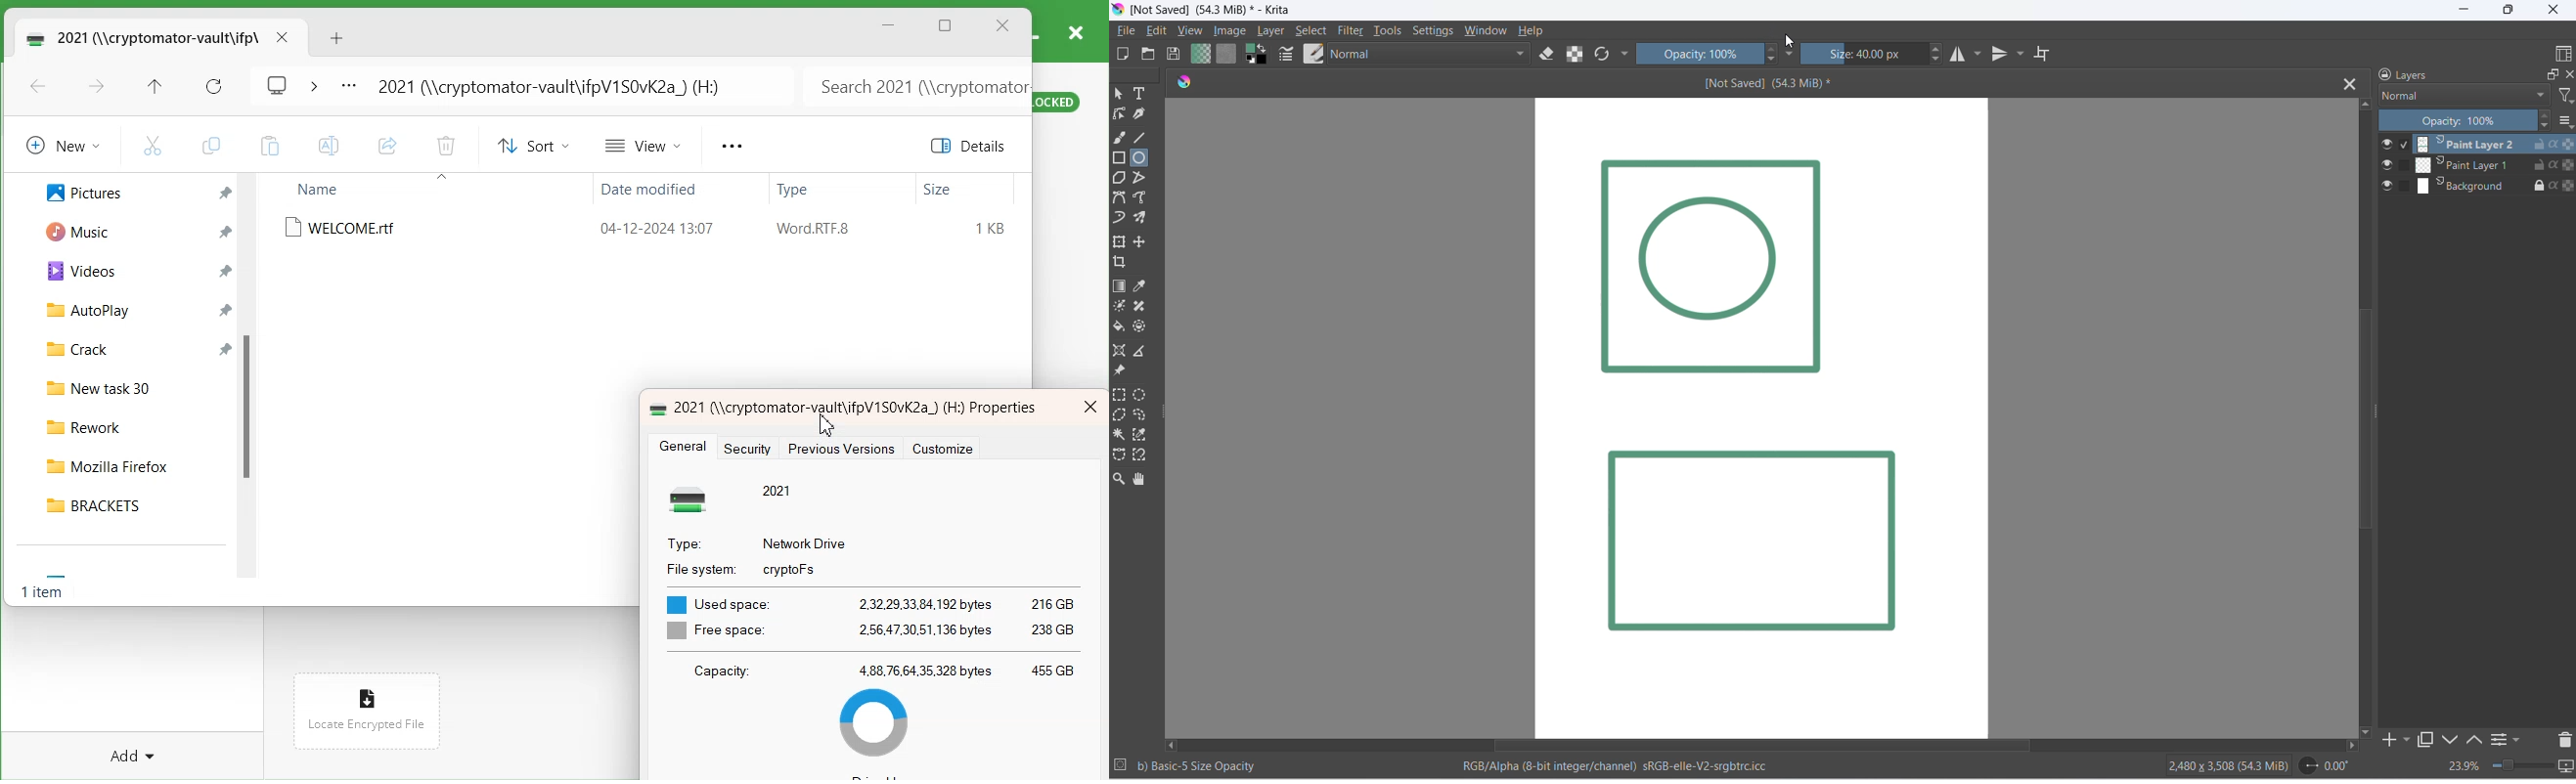  I want to click on Locate encrypted file, so click(367, 723).